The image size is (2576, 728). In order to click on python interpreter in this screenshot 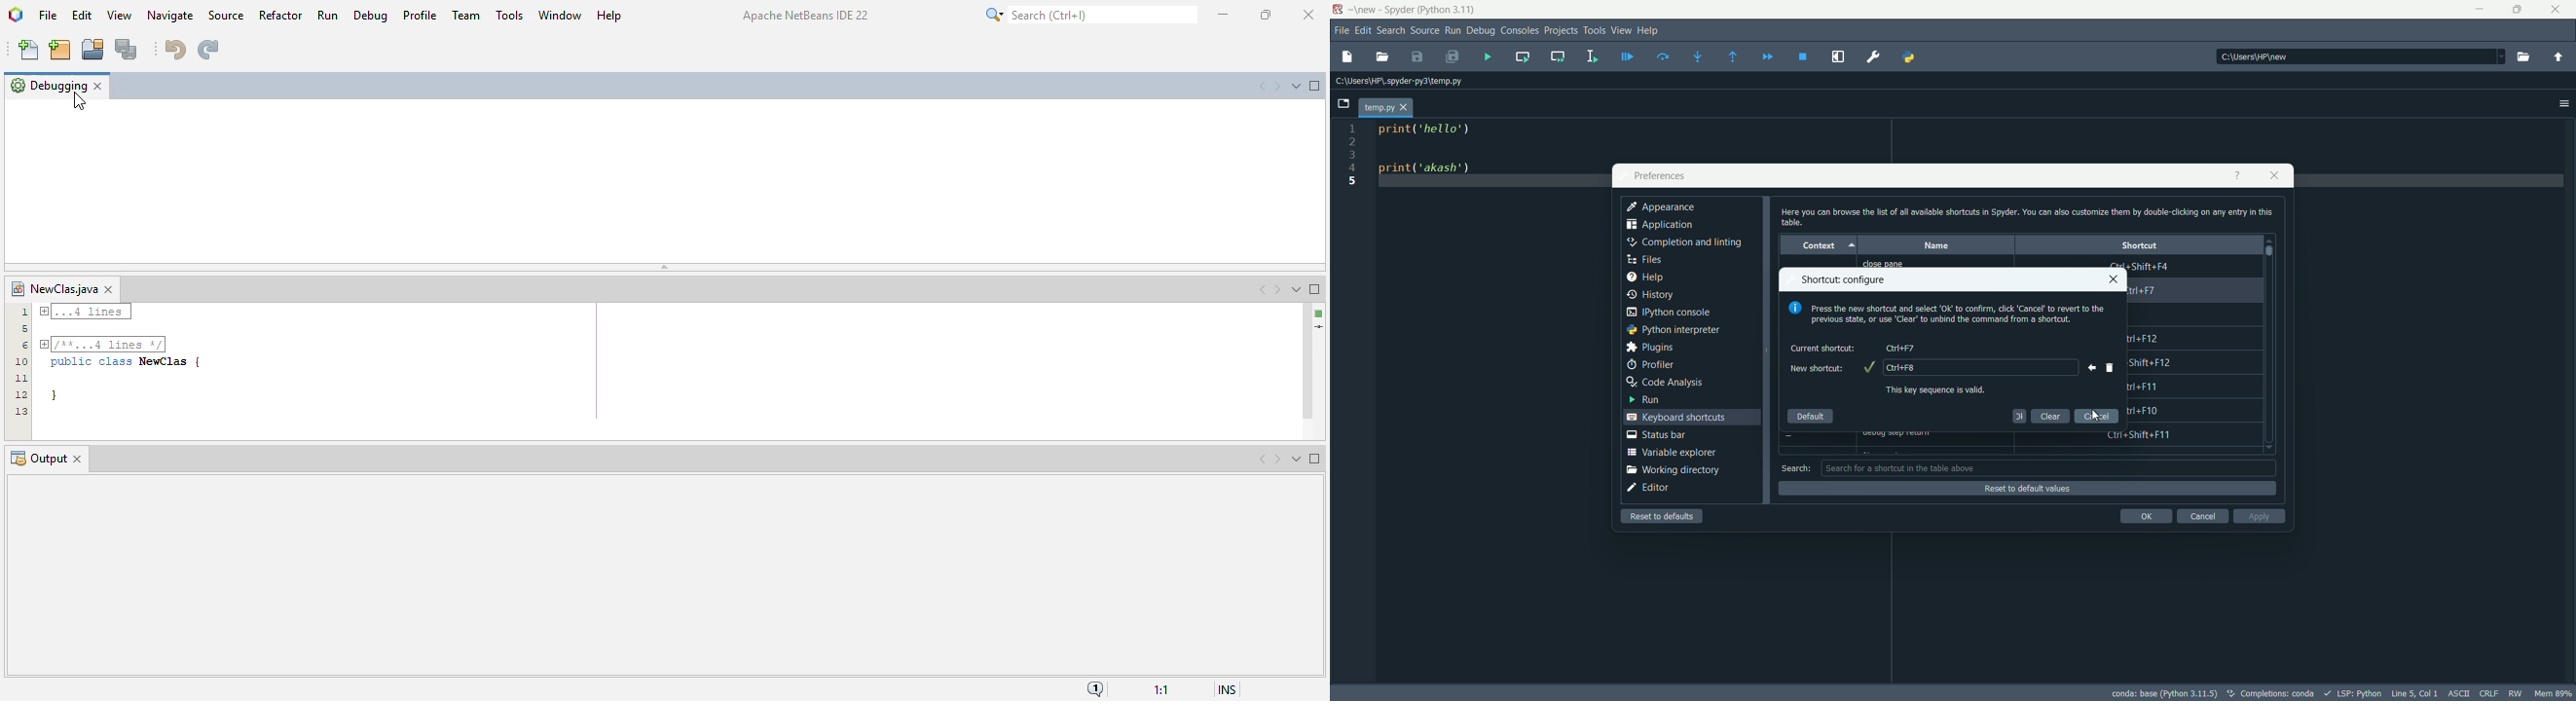, I will do `click(1673, 330)`.